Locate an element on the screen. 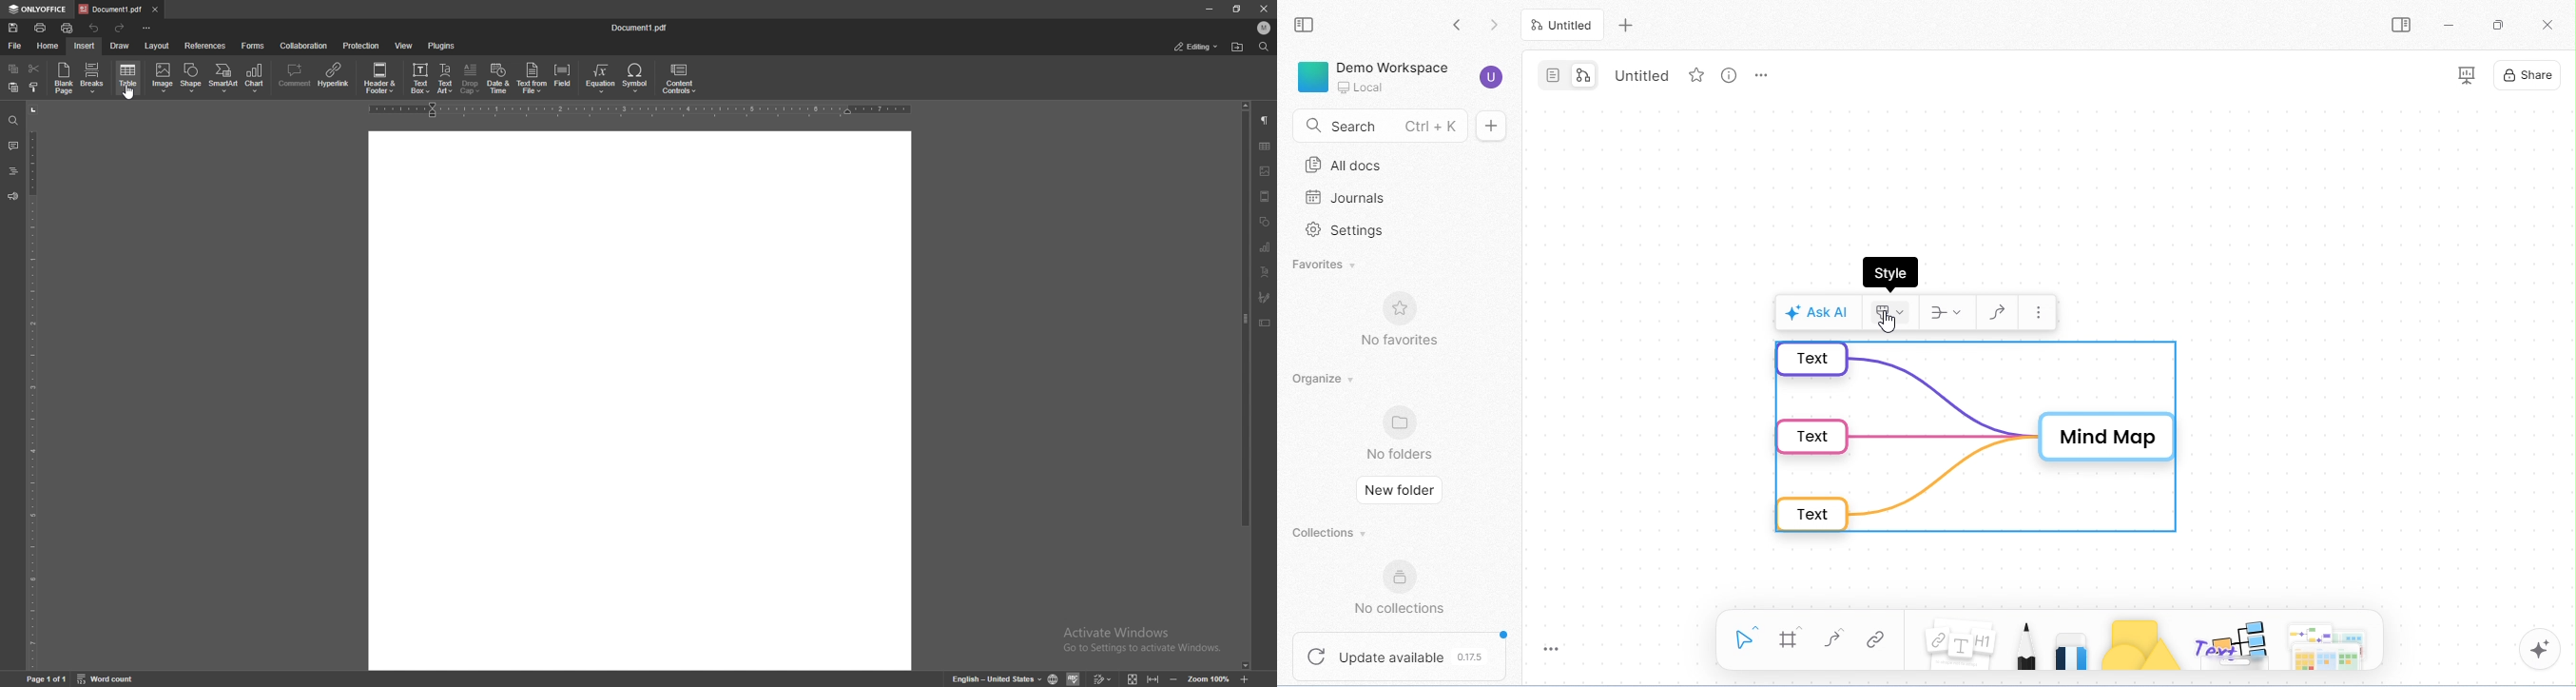 The image size is (2576, 700). references is located at coordinates (206, 45).